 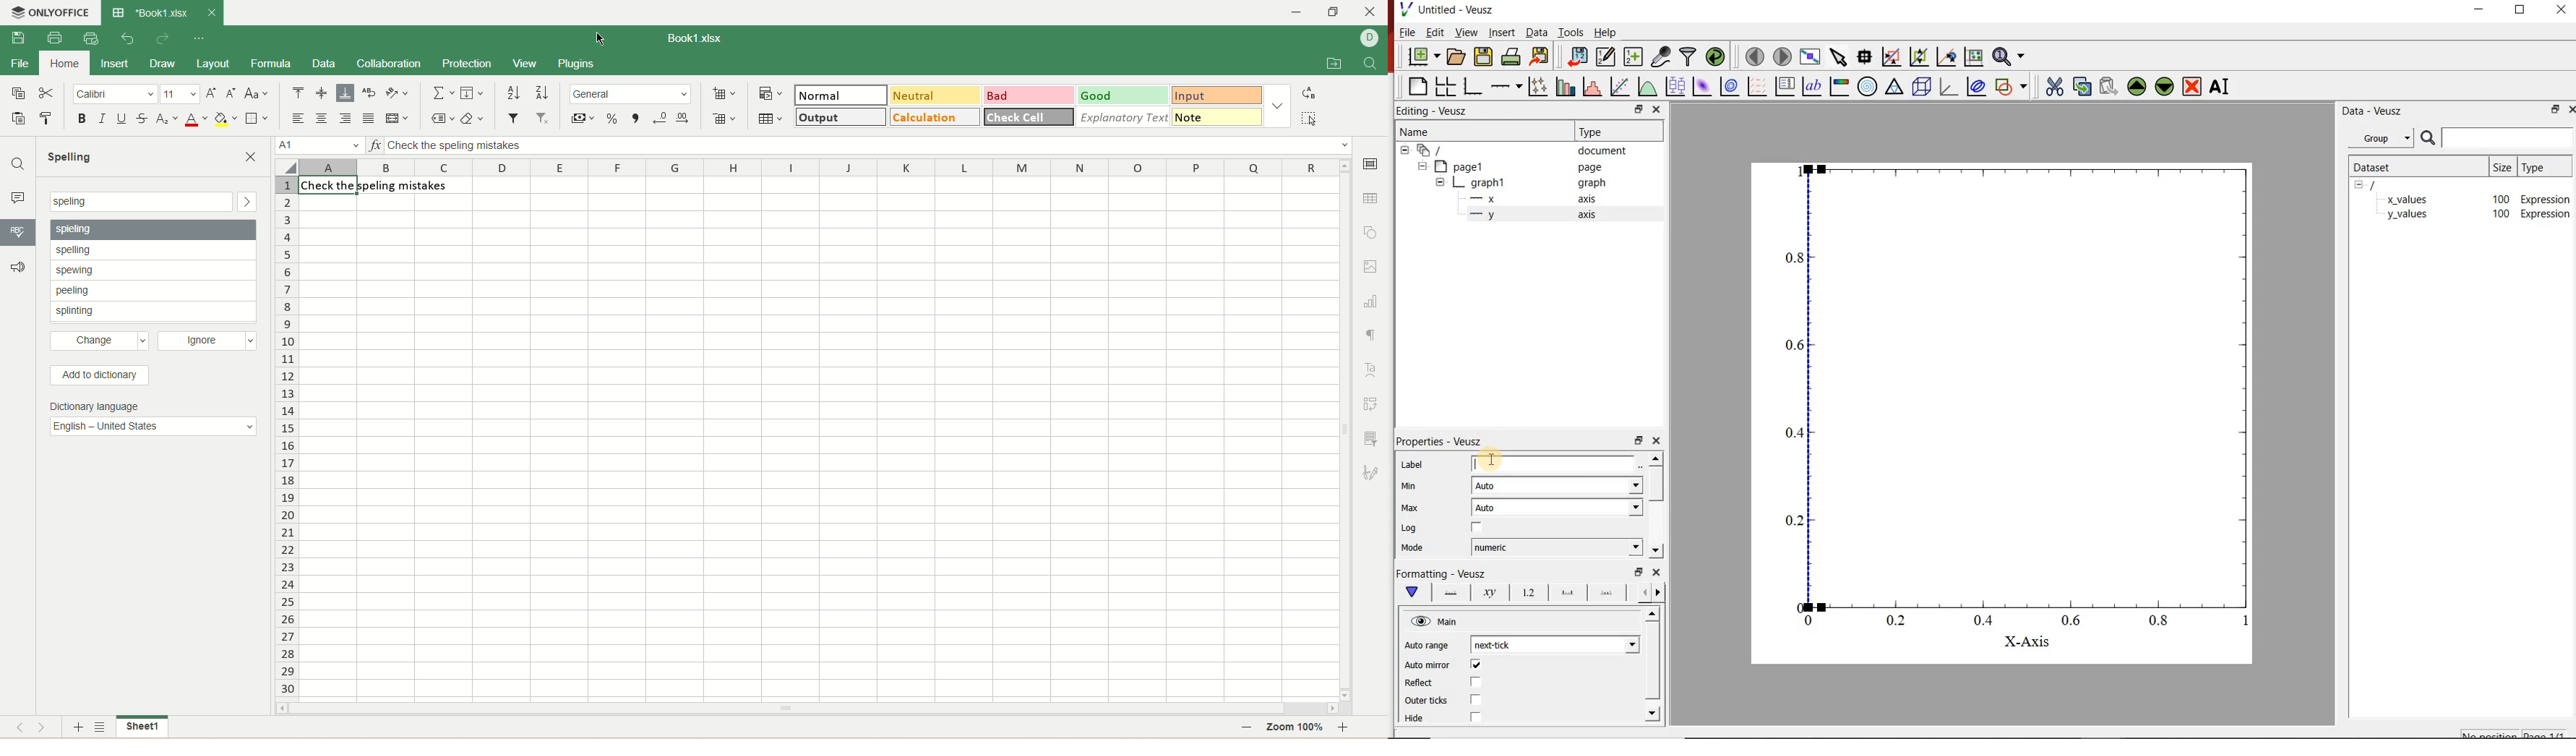 I want to click on Mode, so click(x=1413, y=547).